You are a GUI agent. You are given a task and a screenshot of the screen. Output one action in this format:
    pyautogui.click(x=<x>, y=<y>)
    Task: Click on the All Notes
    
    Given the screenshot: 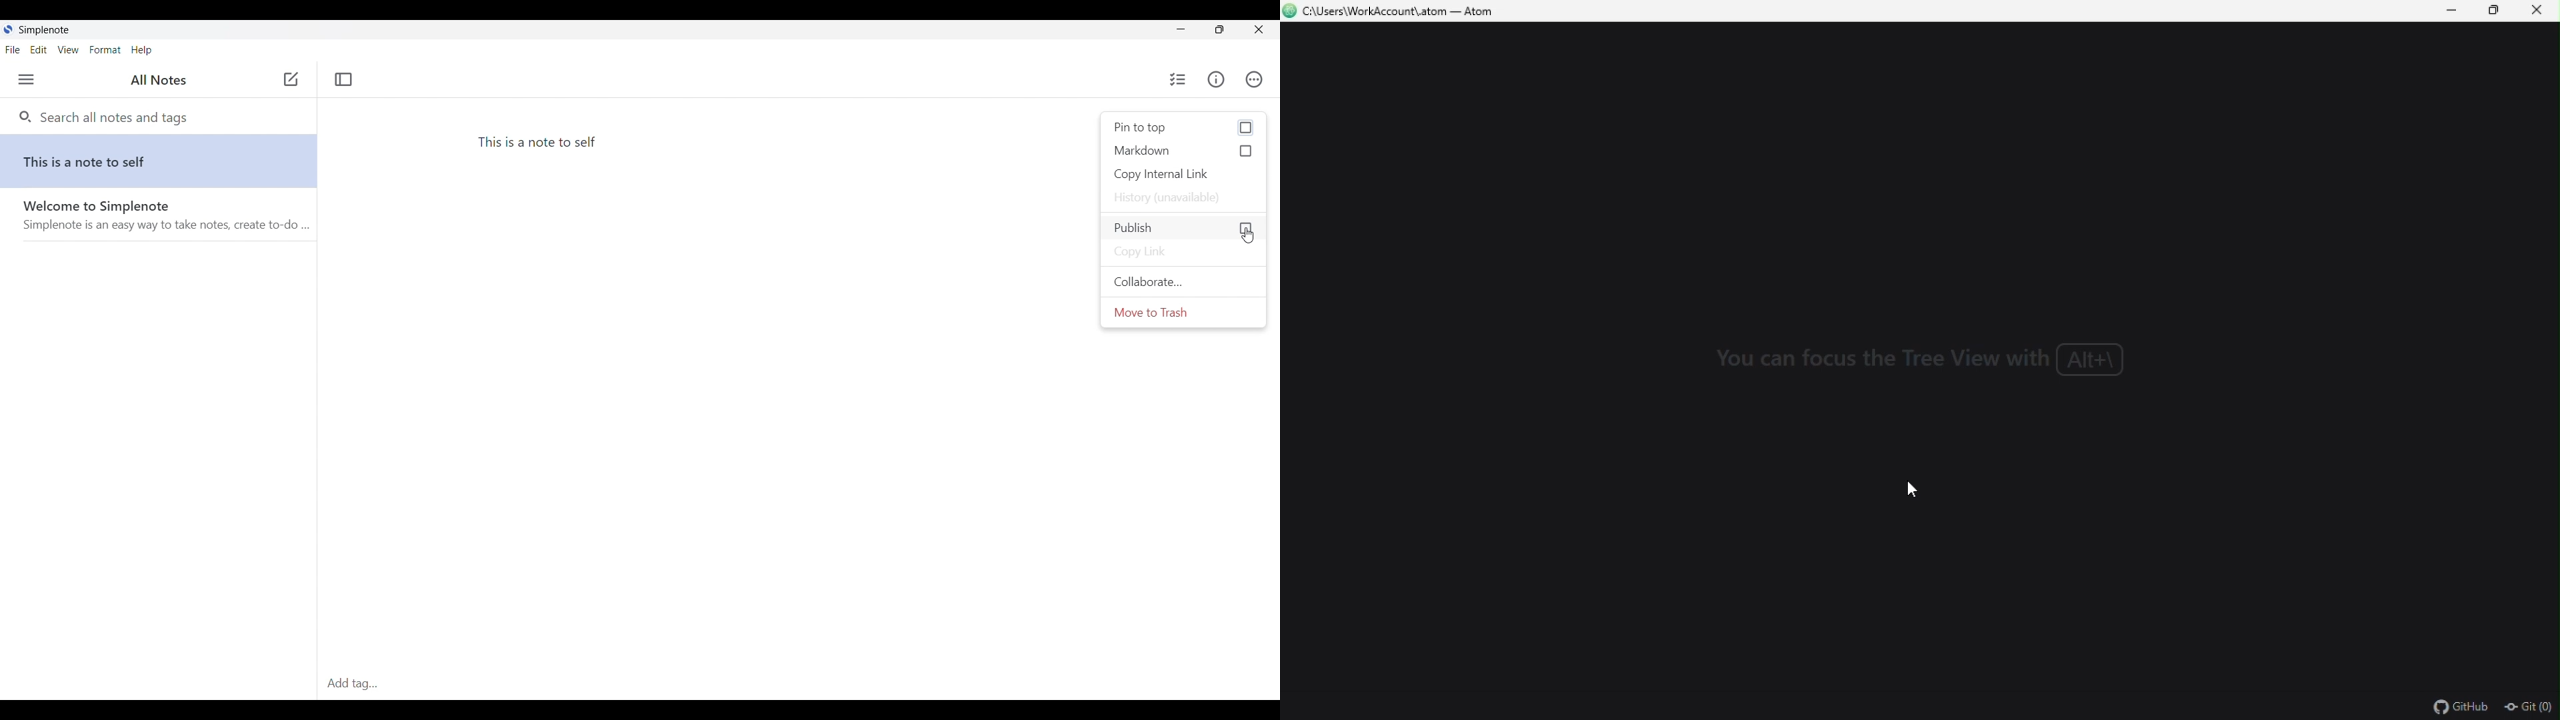 What is the action you would take?
    pyautogui.click(x=155, y=81)
    